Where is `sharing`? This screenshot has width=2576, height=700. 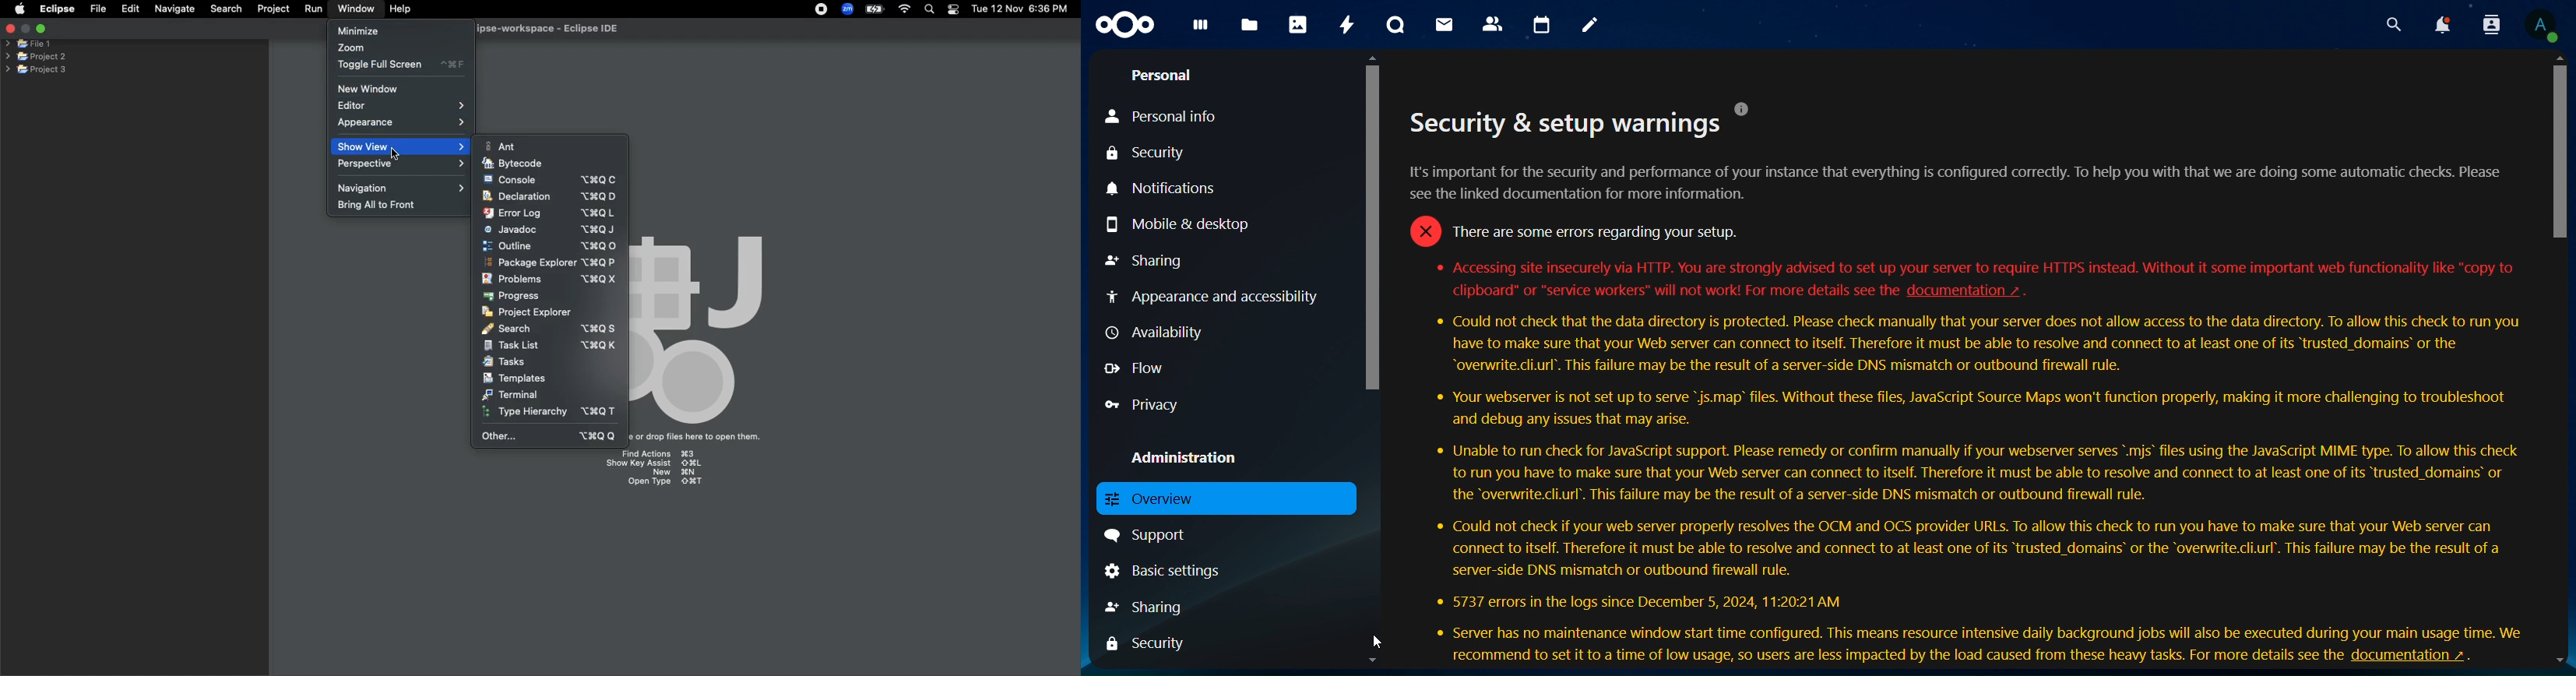
sharing is located at coordinates (1153, 607).